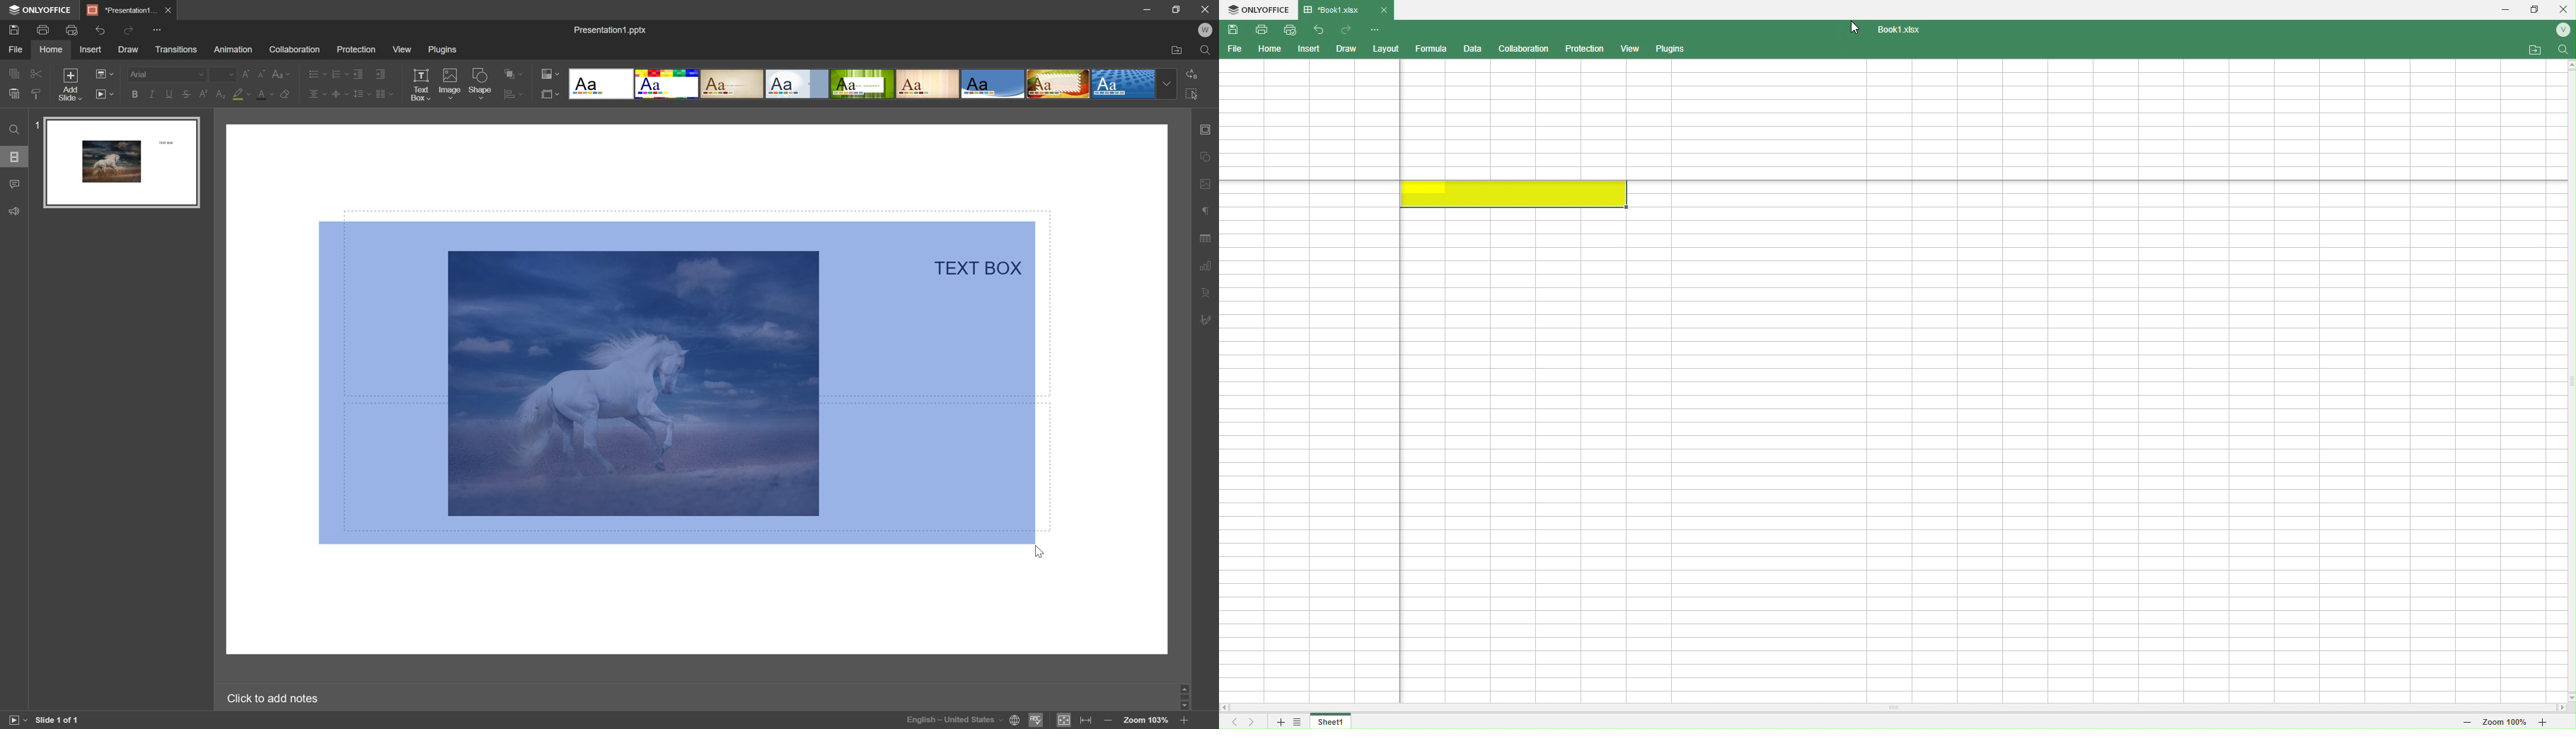 This screenshot has height=756, width=2576. I want to click on protection, so click(355, 50).